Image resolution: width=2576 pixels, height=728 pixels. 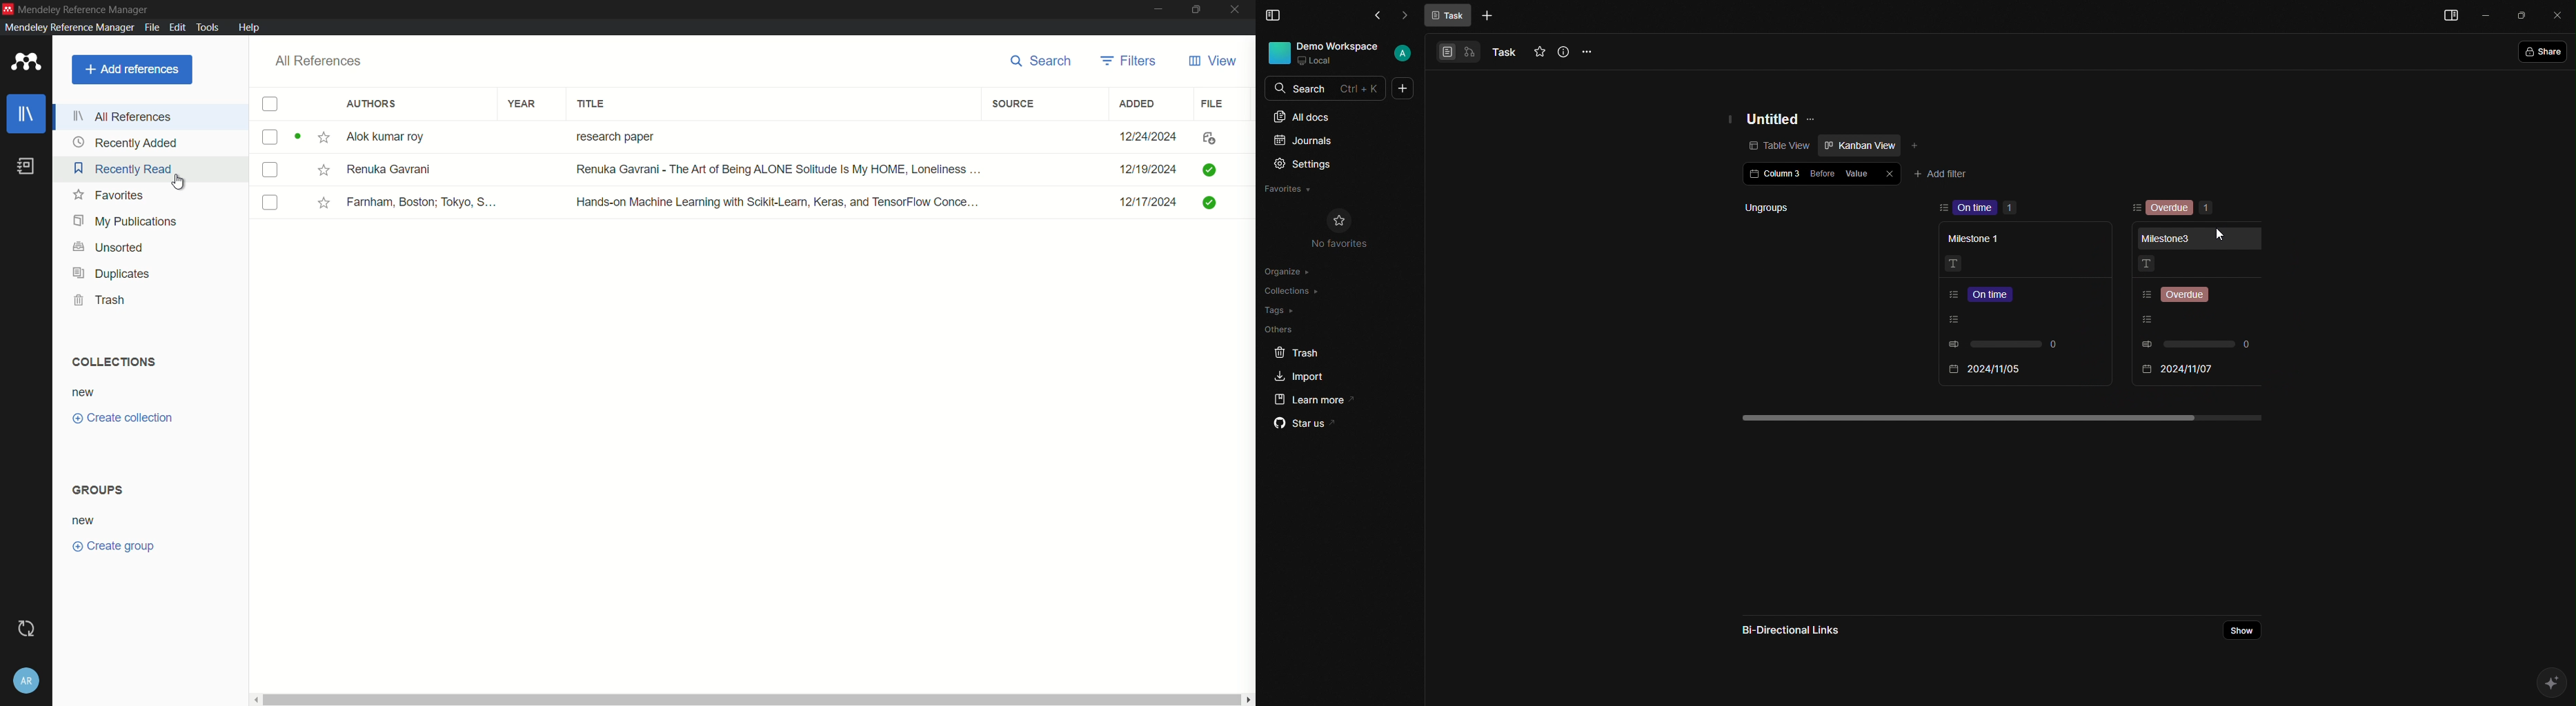 What do you see at coordinates (271, 105) in the screenshot?
I see `check box` at bounding box center [271, 105].